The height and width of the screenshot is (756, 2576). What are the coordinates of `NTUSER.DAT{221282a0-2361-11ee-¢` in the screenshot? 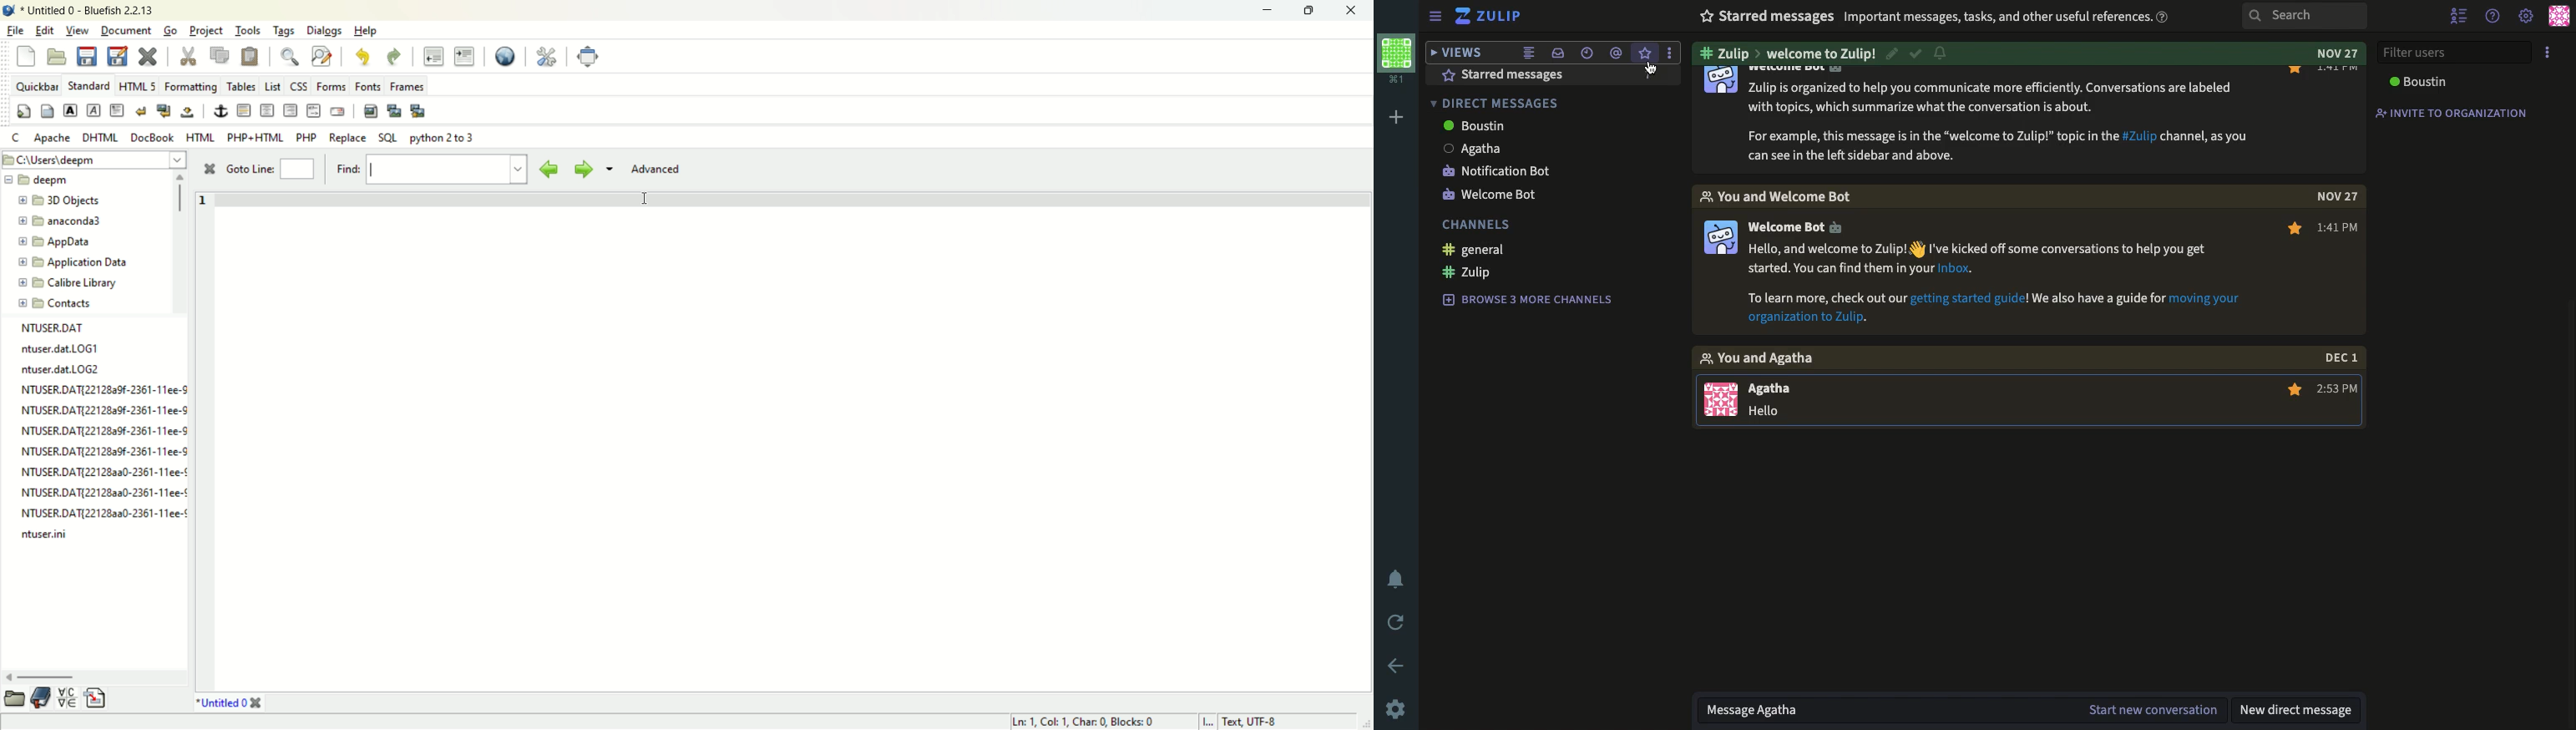 It's located at (104, 474).